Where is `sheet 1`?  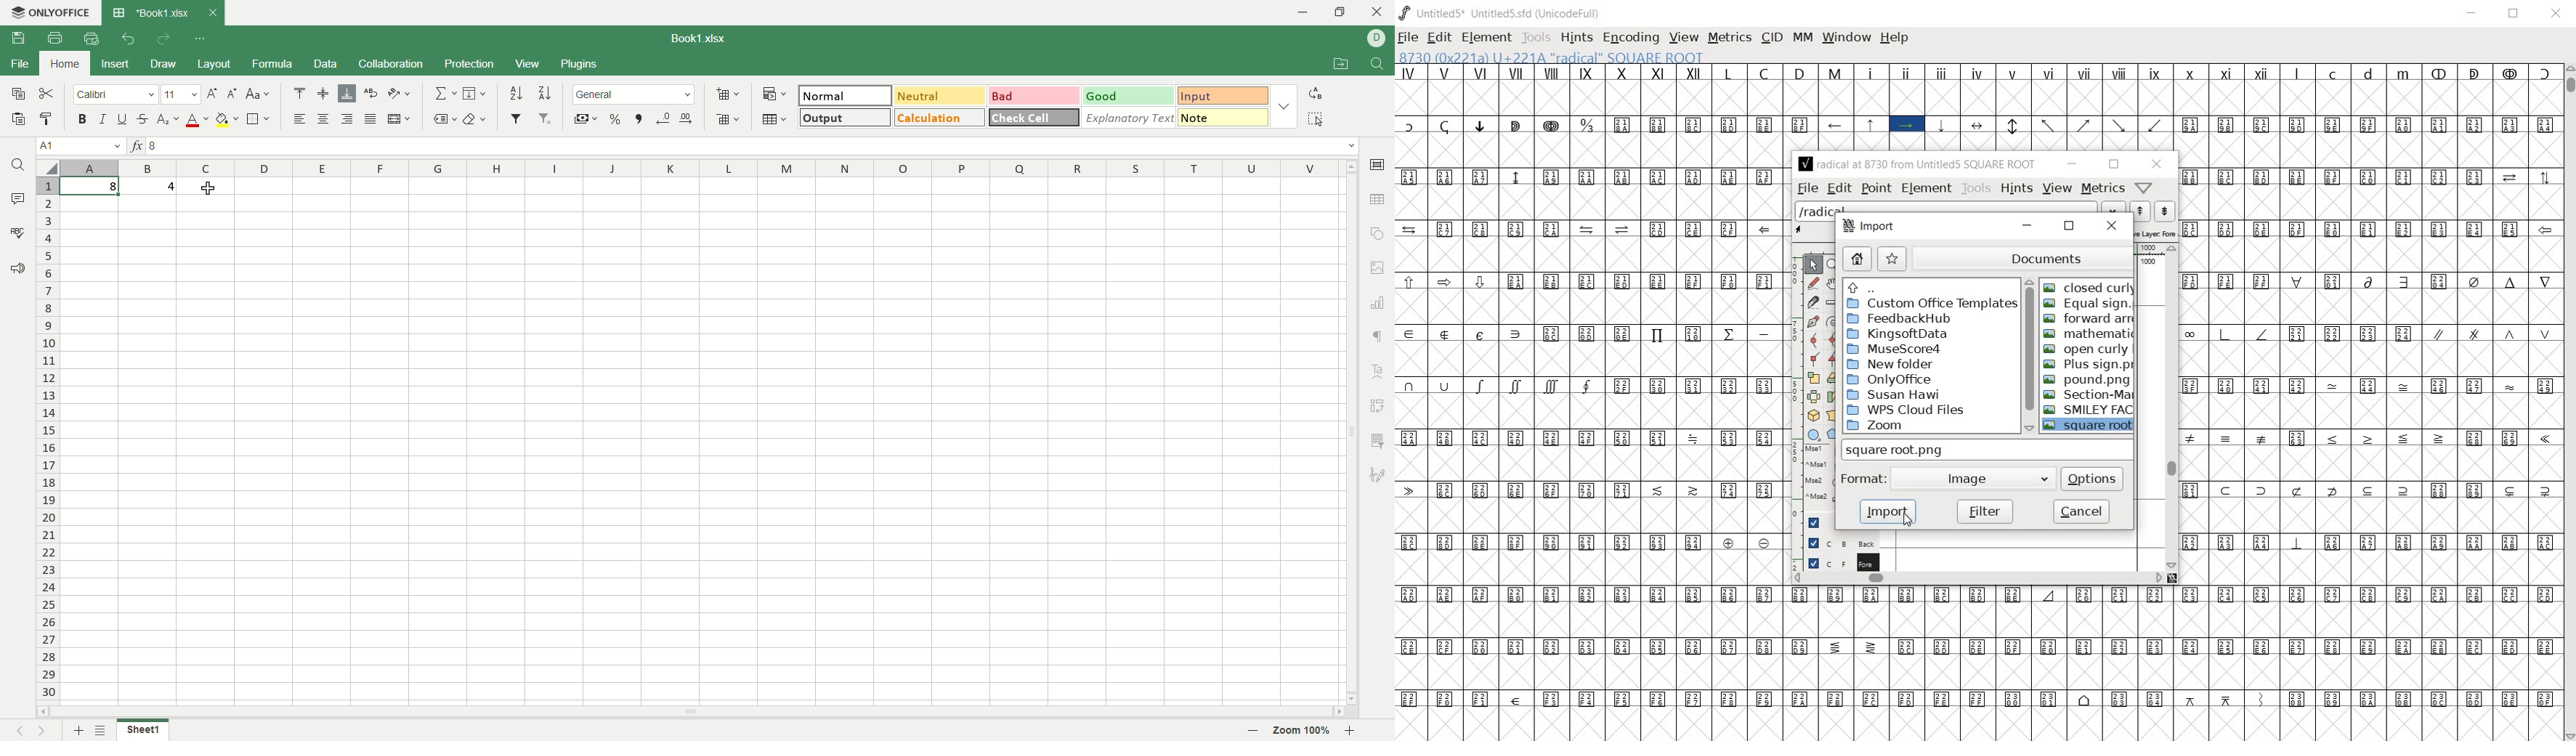
sheet 1 is located at coordinates (143, 729).